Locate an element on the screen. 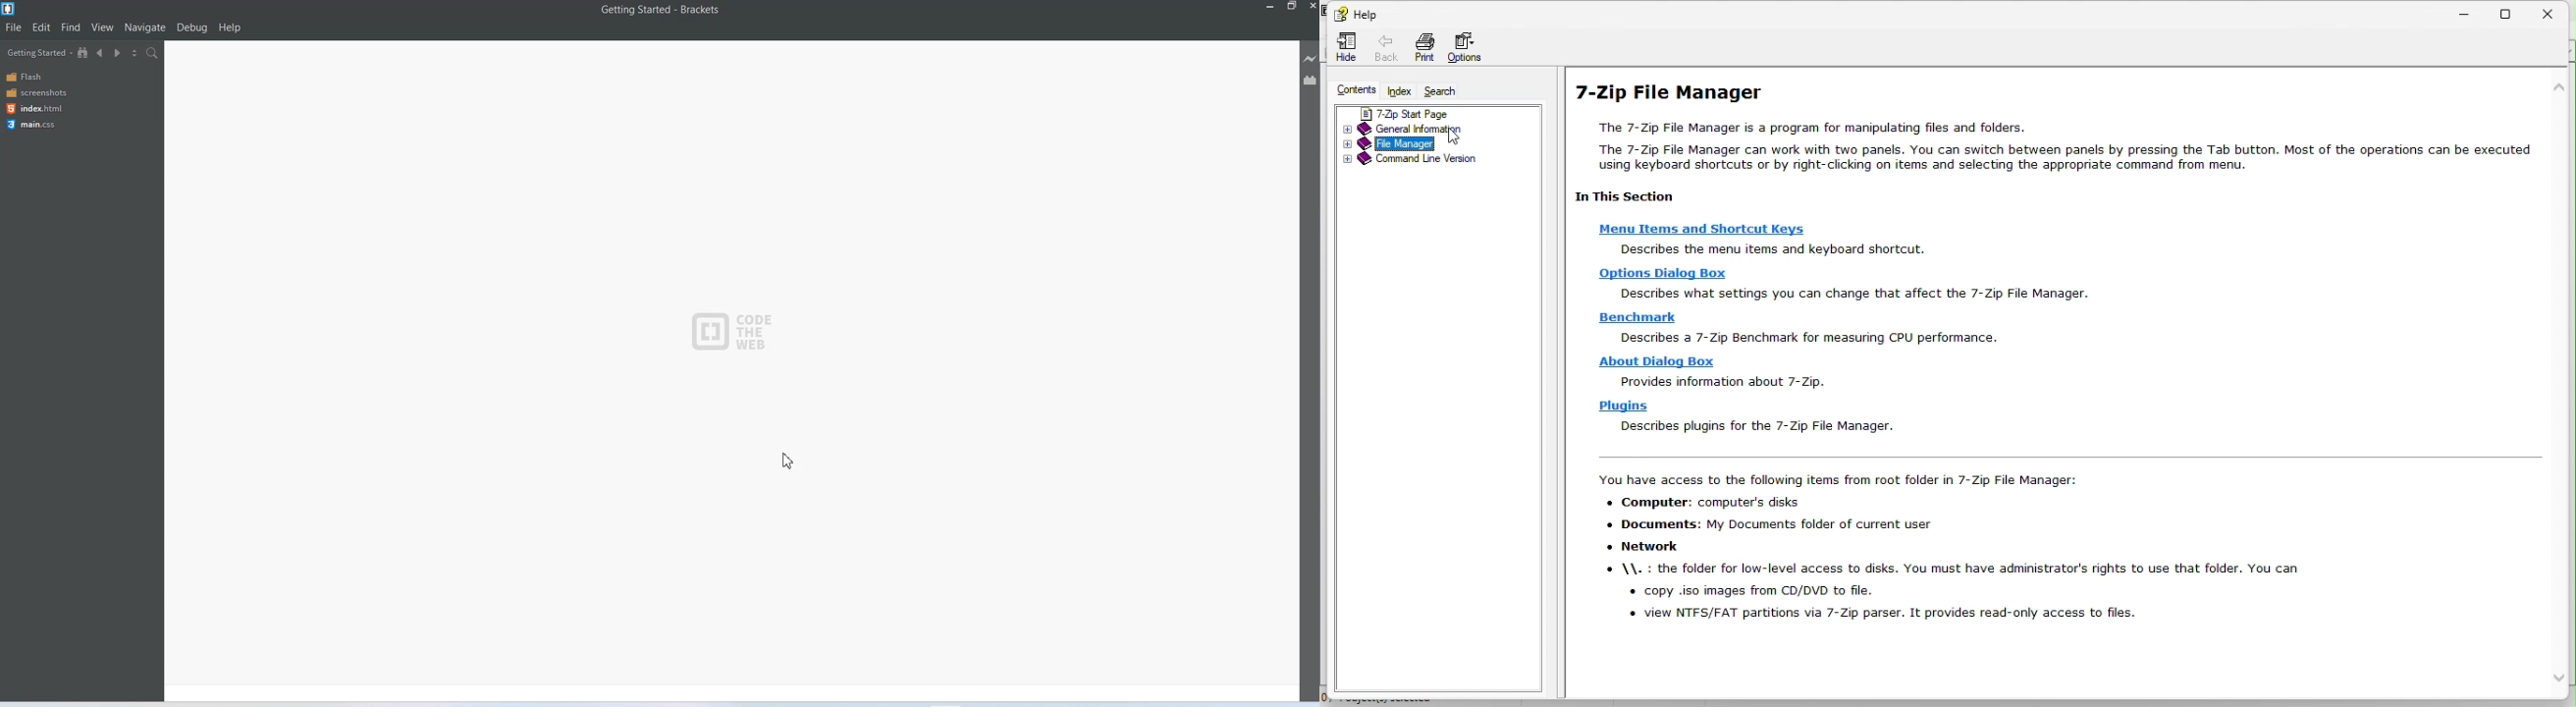  Edit is located at coordinates (42, 27).